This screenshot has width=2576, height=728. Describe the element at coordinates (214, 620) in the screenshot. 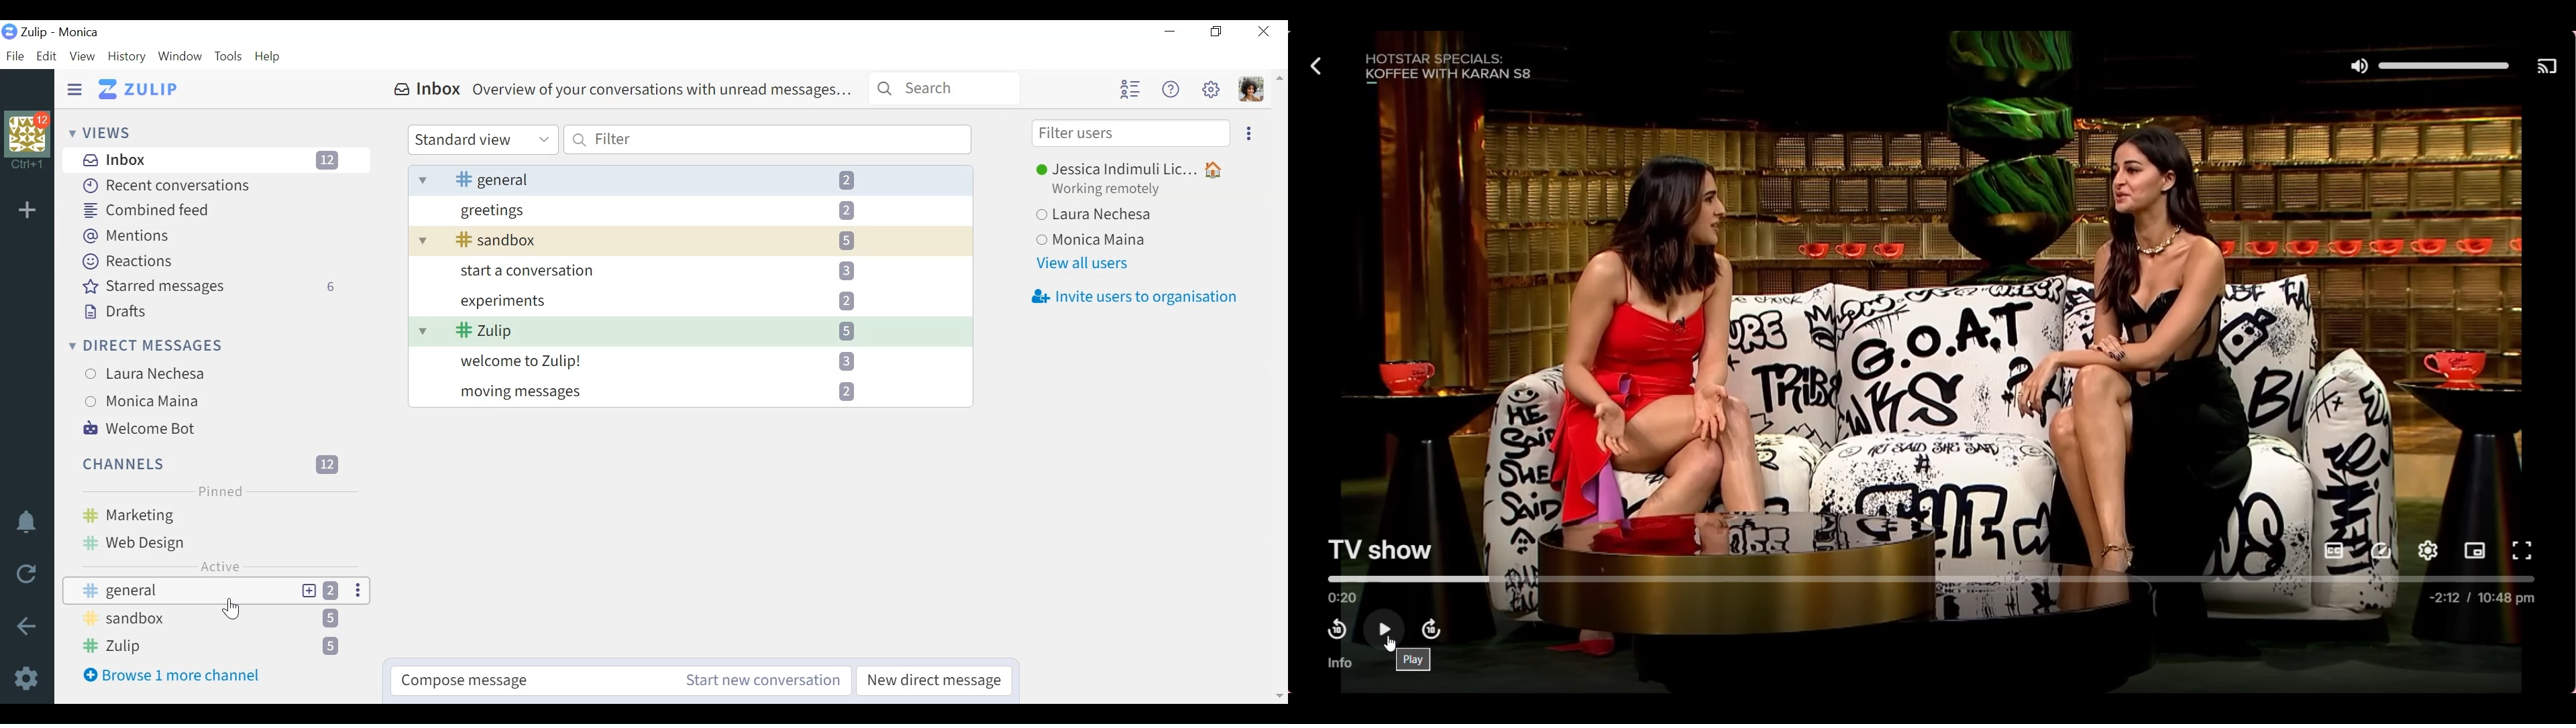

I see `Sandbox 5` at that location.